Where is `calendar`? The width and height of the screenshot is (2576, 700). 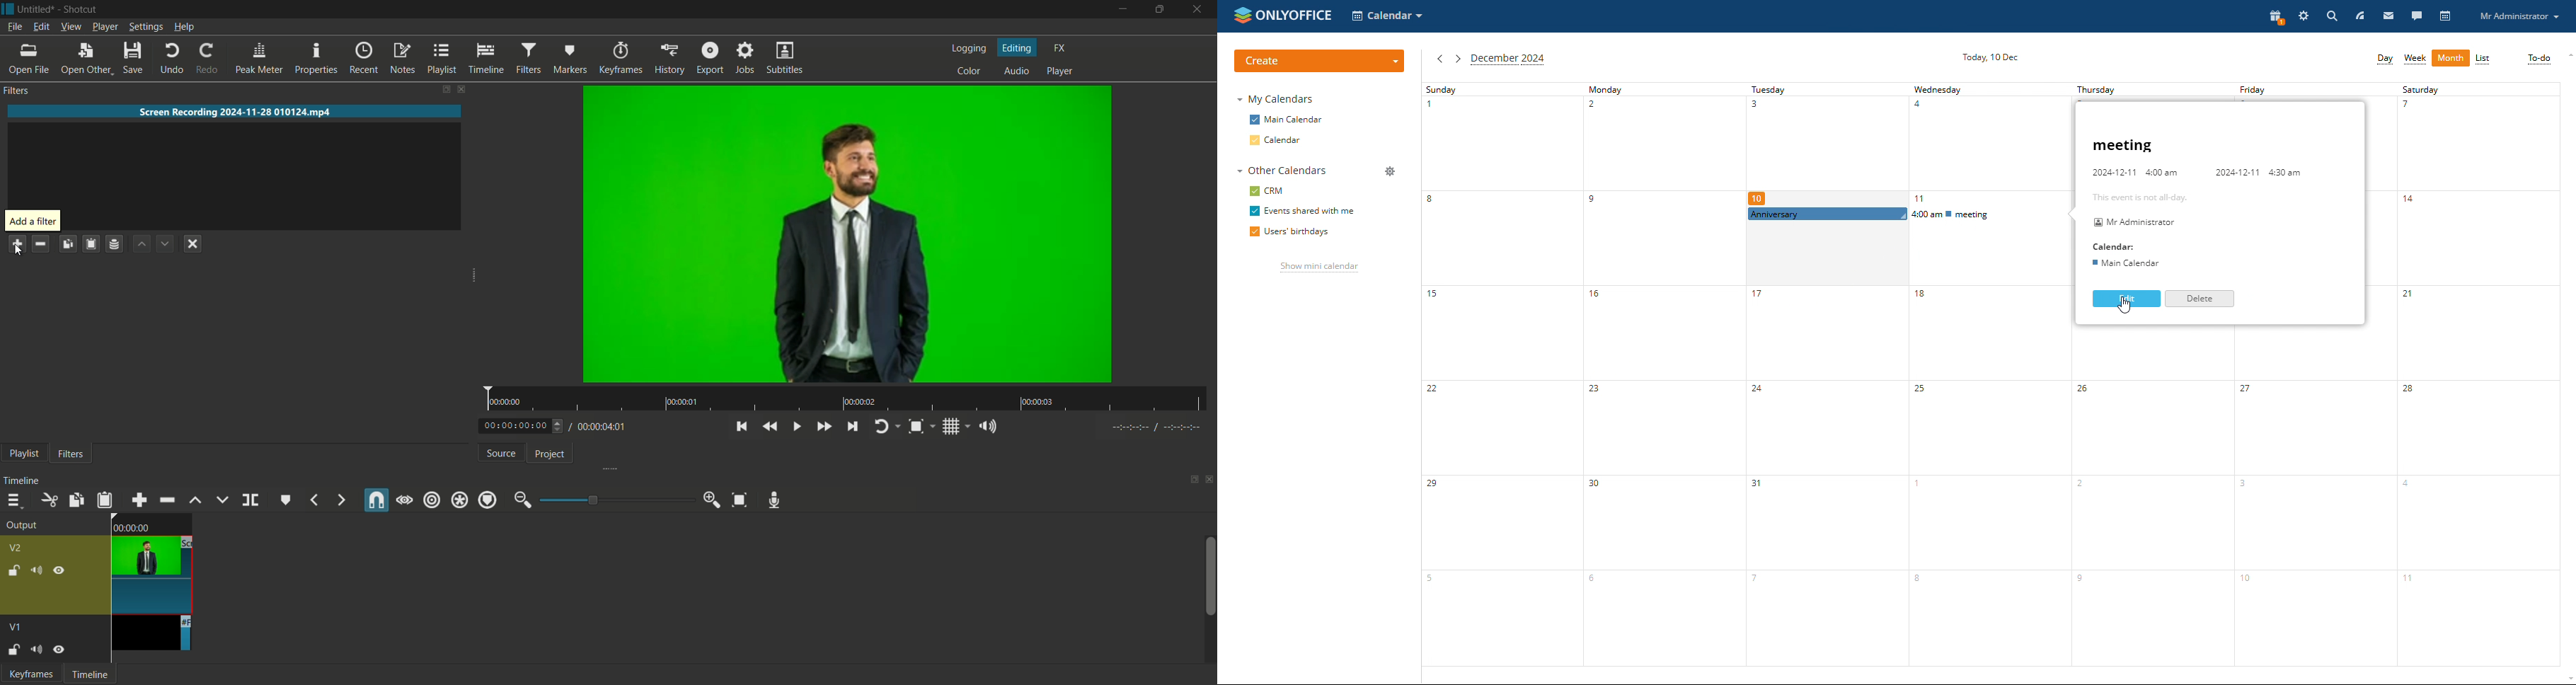
calendar is located at coordinates (2115, 246).